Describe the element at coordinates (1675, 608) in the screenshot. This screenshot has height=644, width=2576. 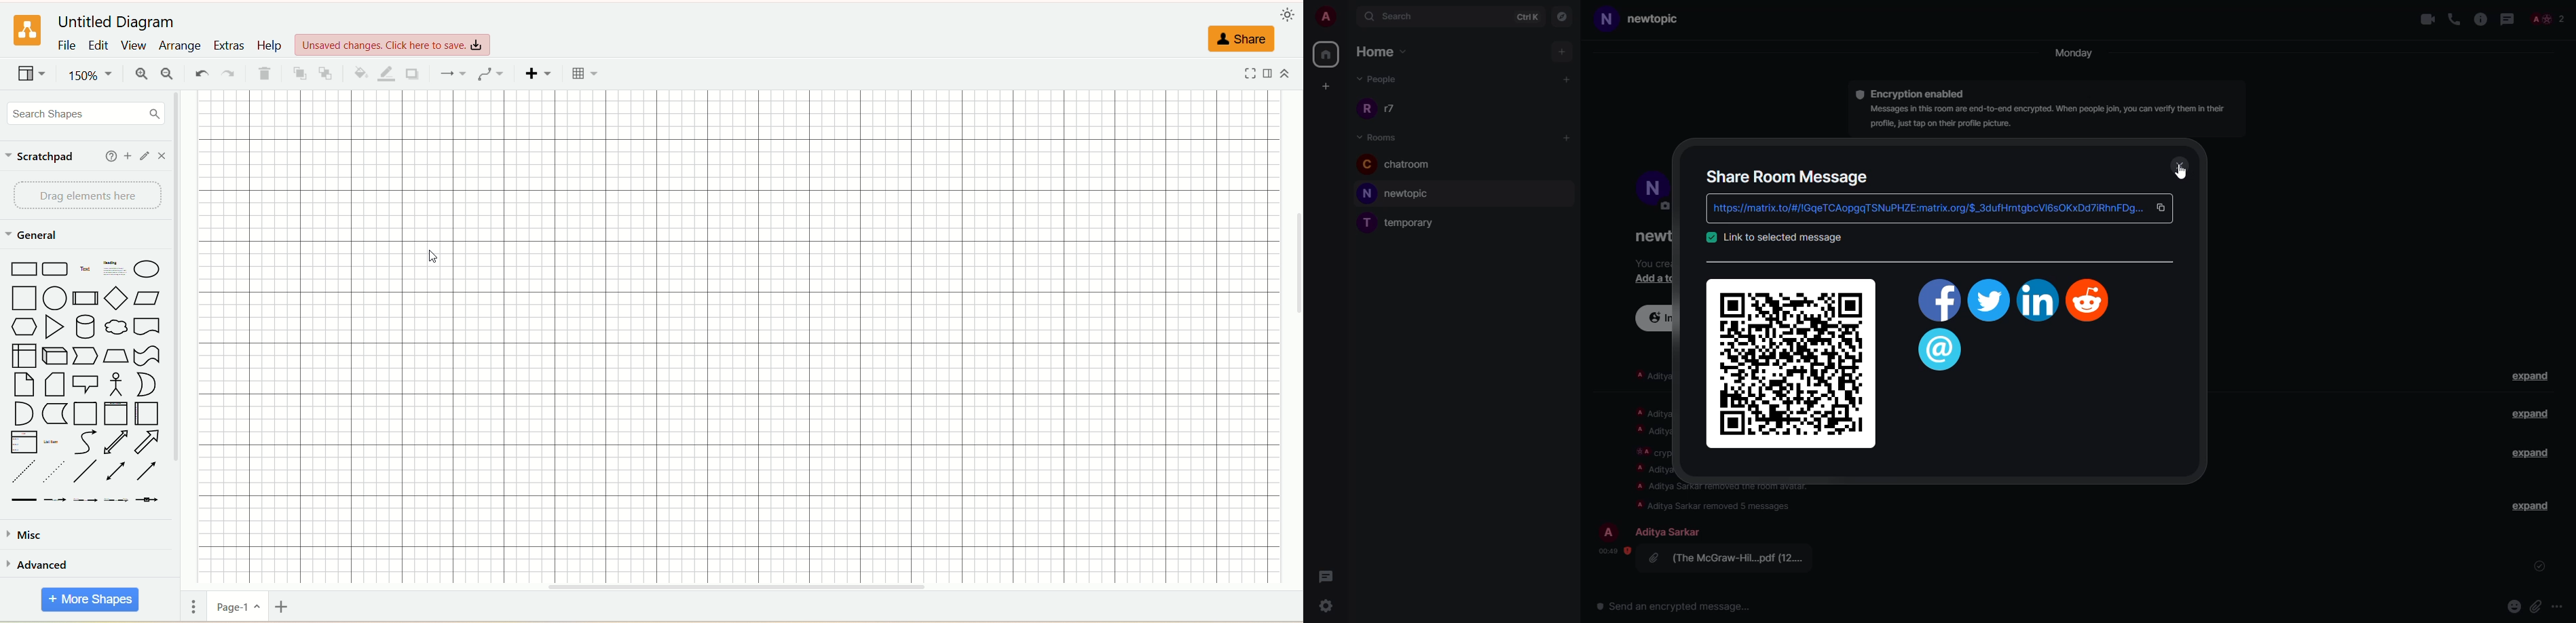
I see `send an encrypted message` at that location.